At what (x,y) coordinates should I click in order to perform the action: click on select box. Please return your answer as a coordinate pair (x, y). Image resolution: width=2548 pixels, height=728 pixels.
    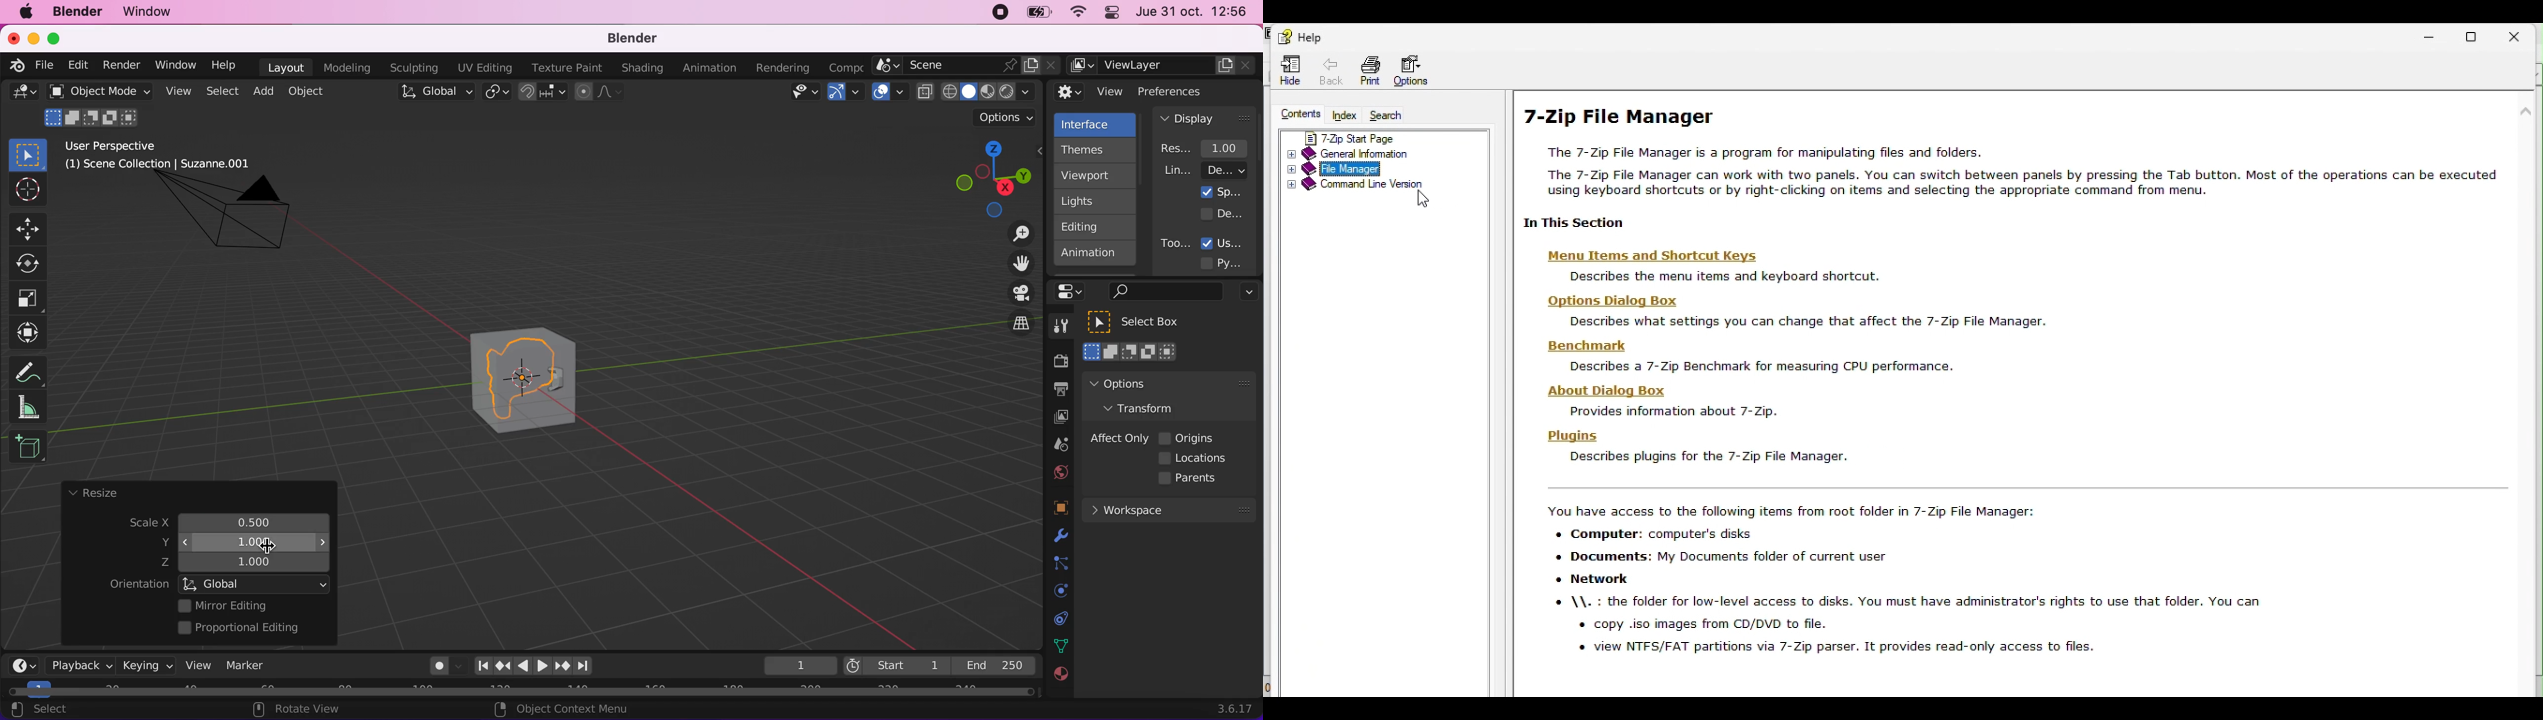
    Looking at the image, I should click on (28, 154).